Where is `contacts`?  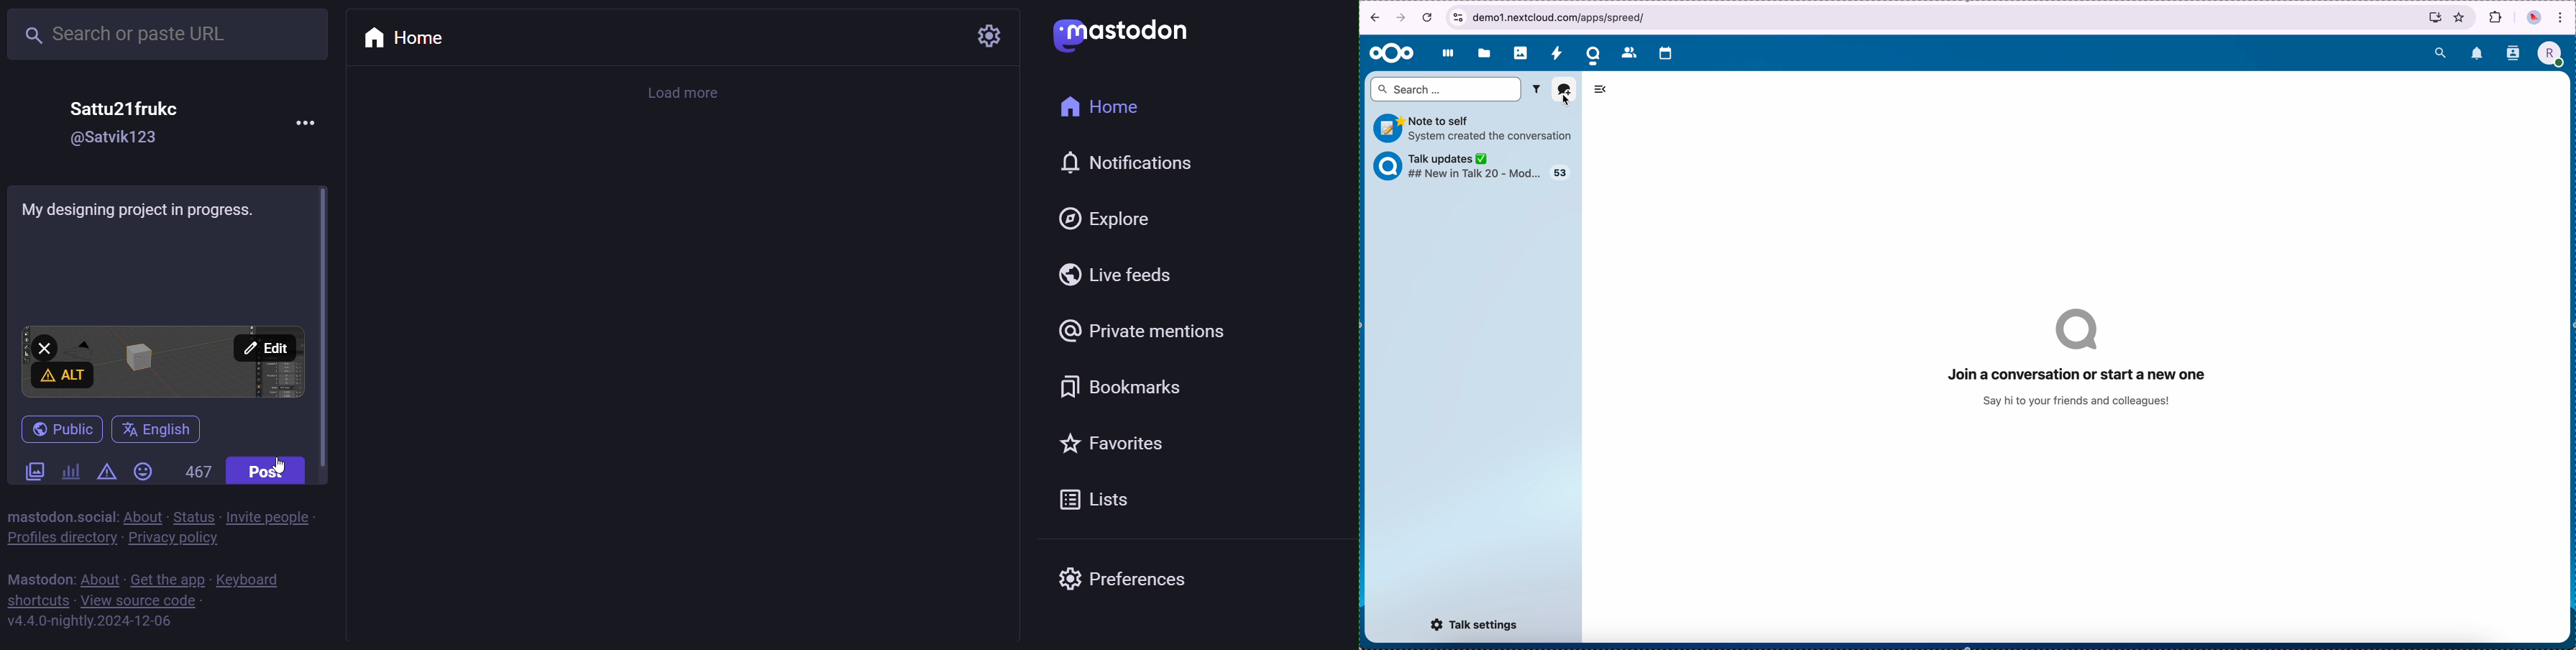
contacts is located at coordinates (1627, 51).